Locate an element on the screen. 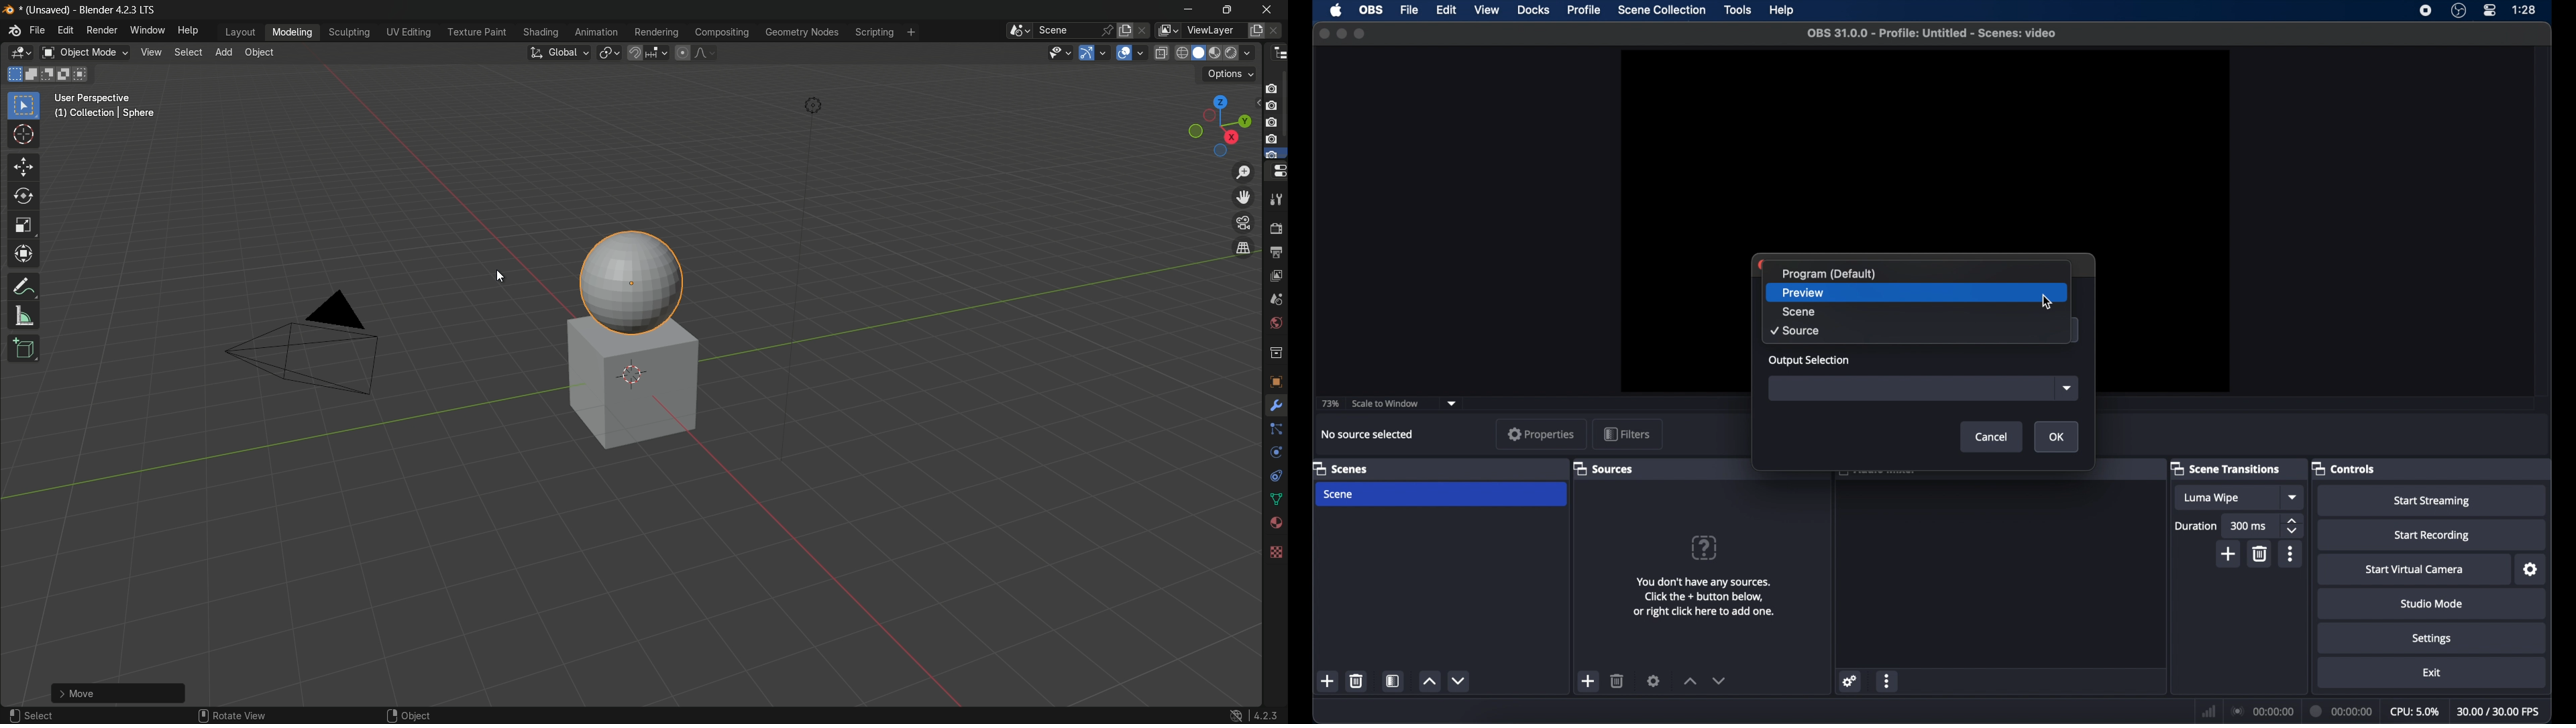 The image size is (2576, 728). texture paint menu is located at coordinates (476, 34).